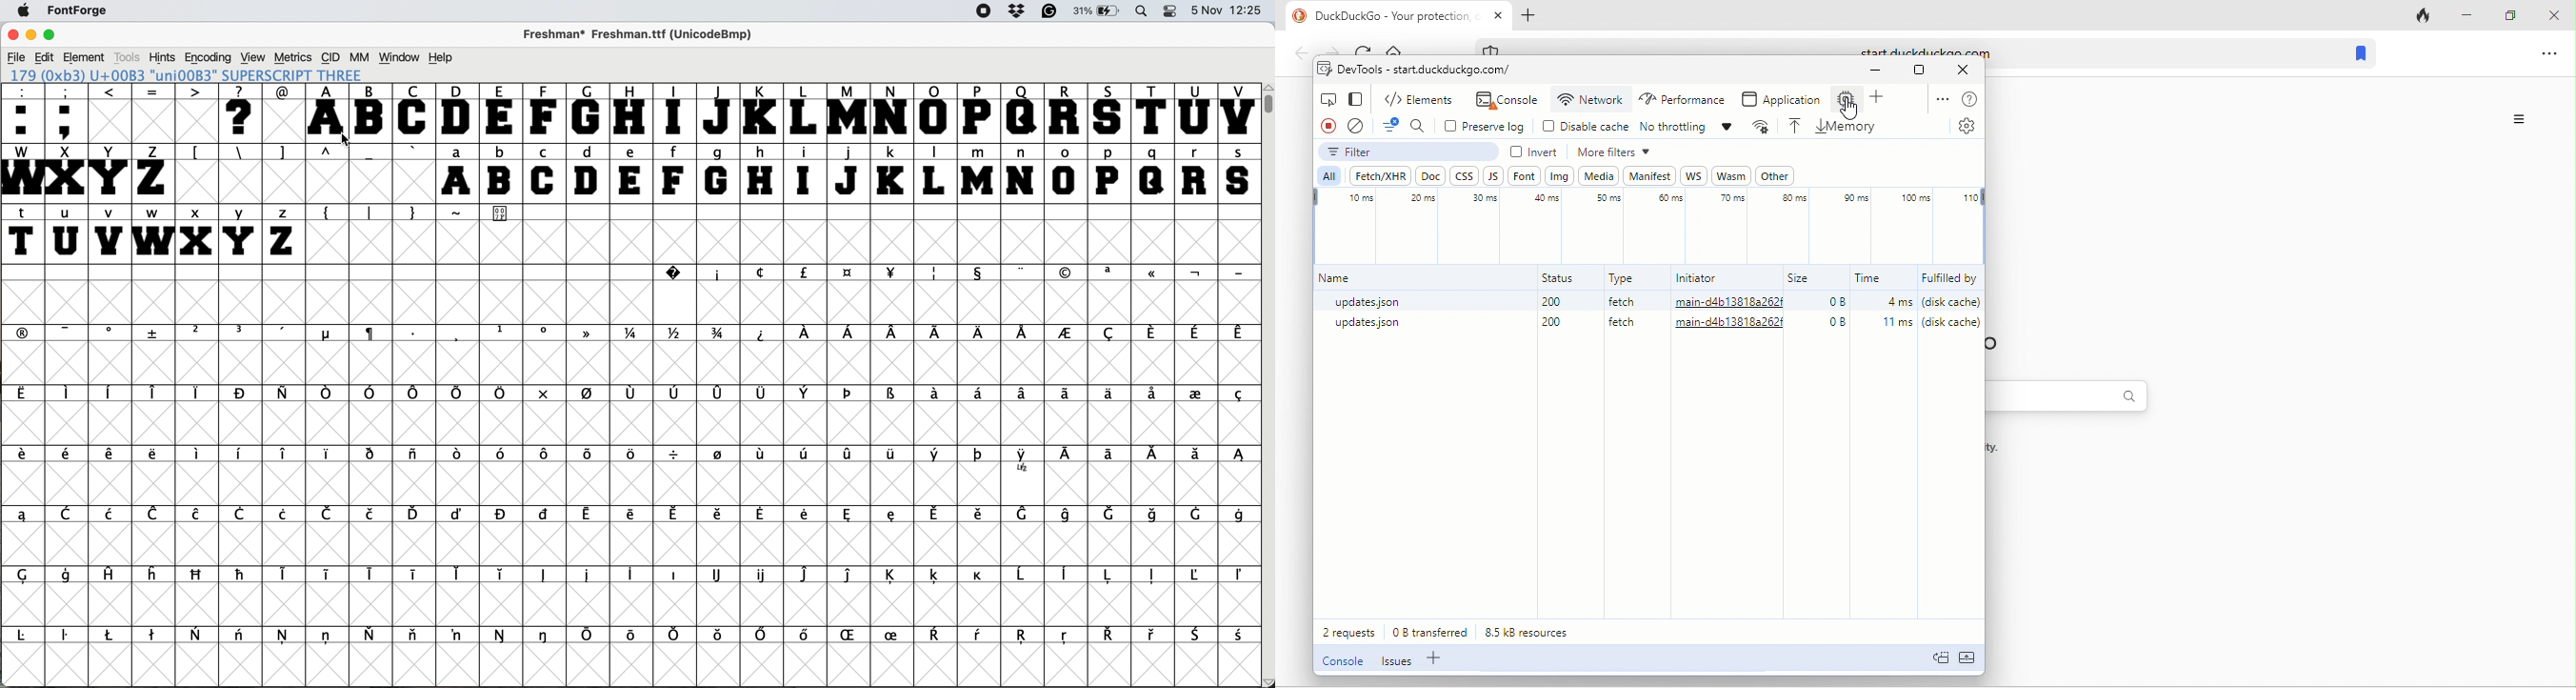 The image size is (2576, 700). Describe the element at coordinates (1021, 173) in the screenshot. I see `n` at that location.